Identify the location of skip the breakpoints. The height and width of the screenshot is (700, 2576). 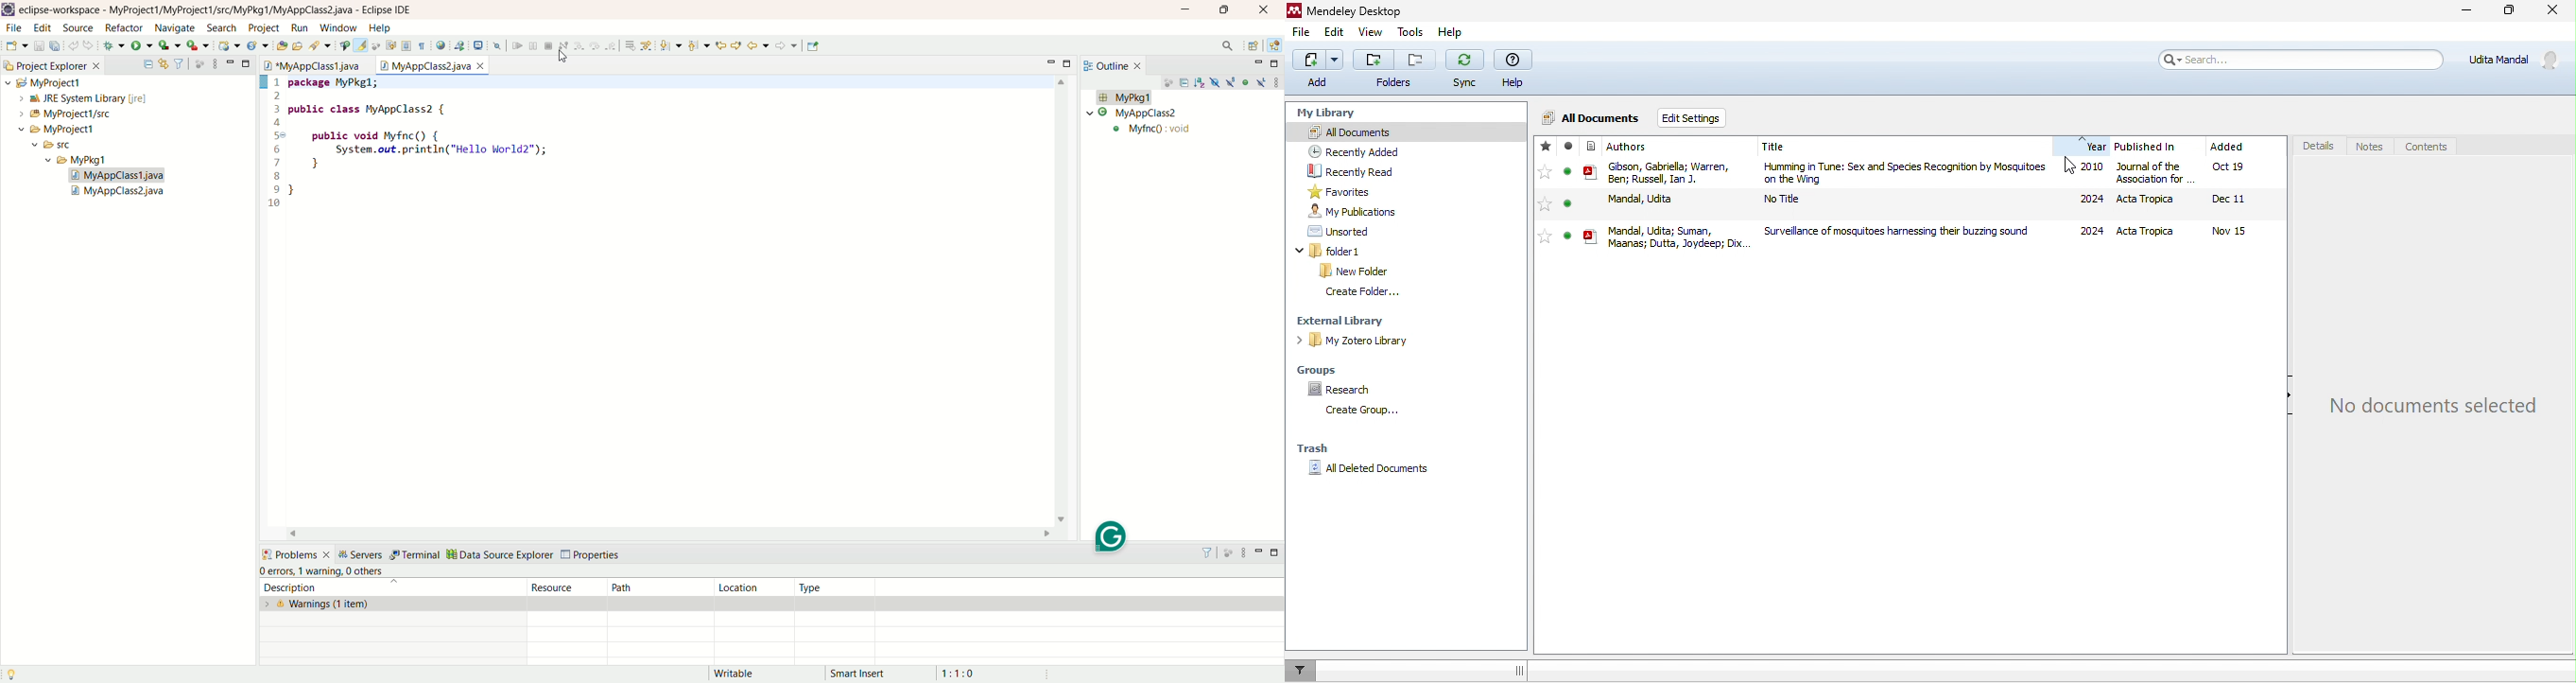
(498, 47).